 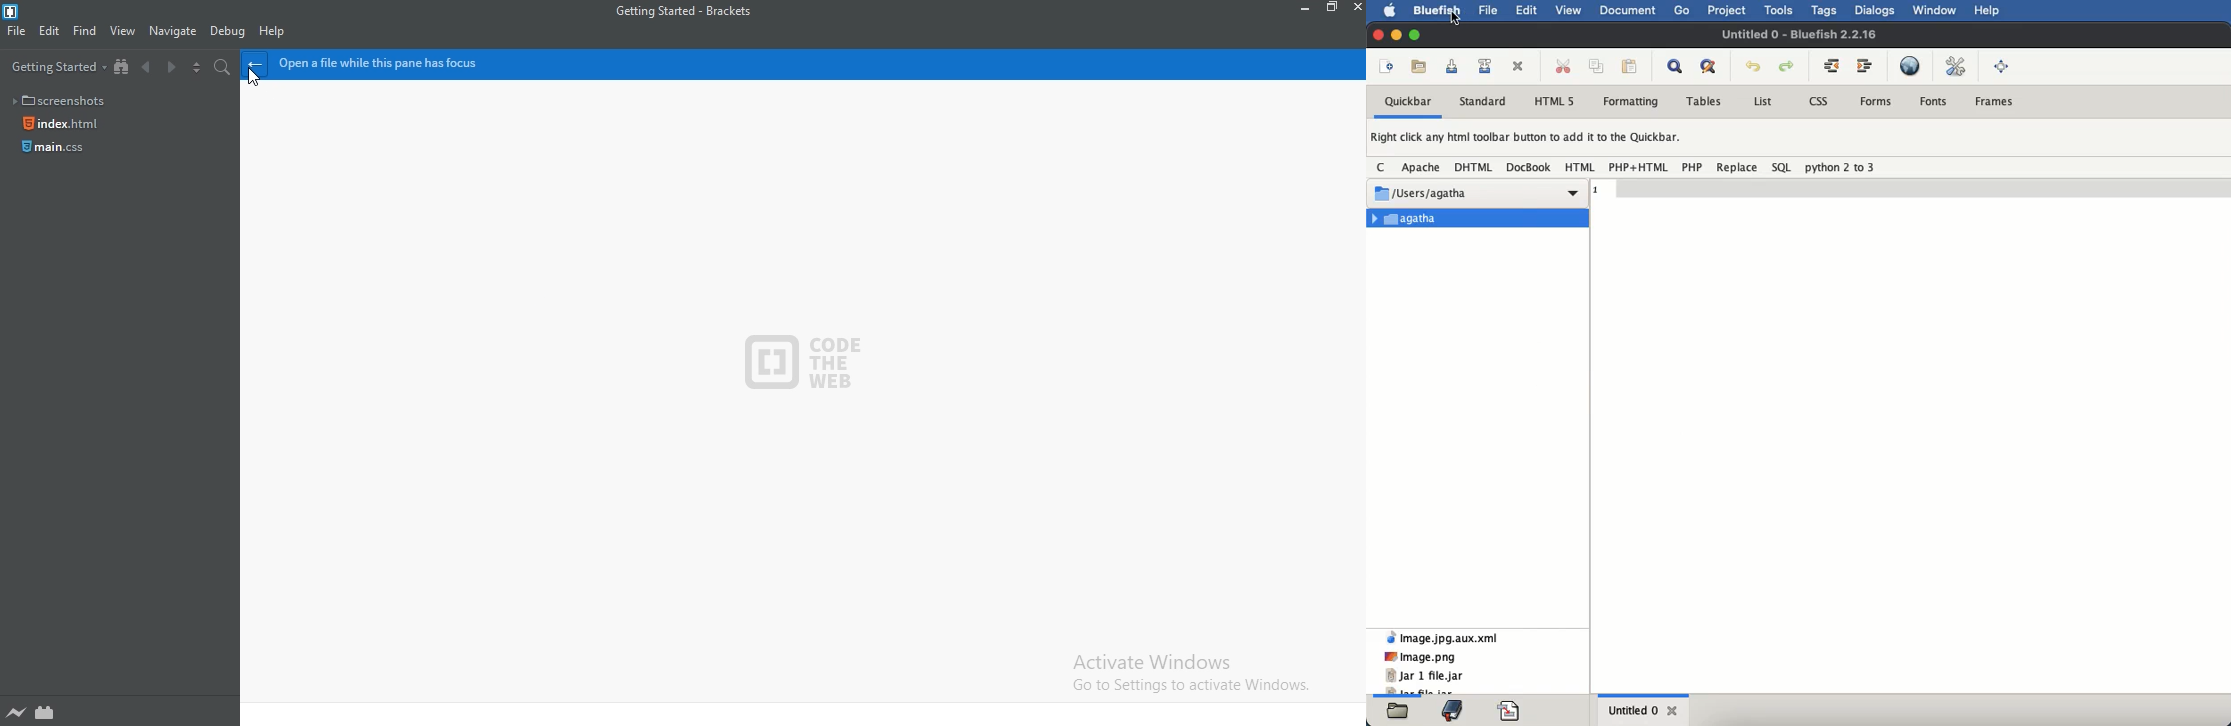 What do you see at coordinates (1683, 10) in the screenshot?
I see `go` at bounding box center [1683, 10].